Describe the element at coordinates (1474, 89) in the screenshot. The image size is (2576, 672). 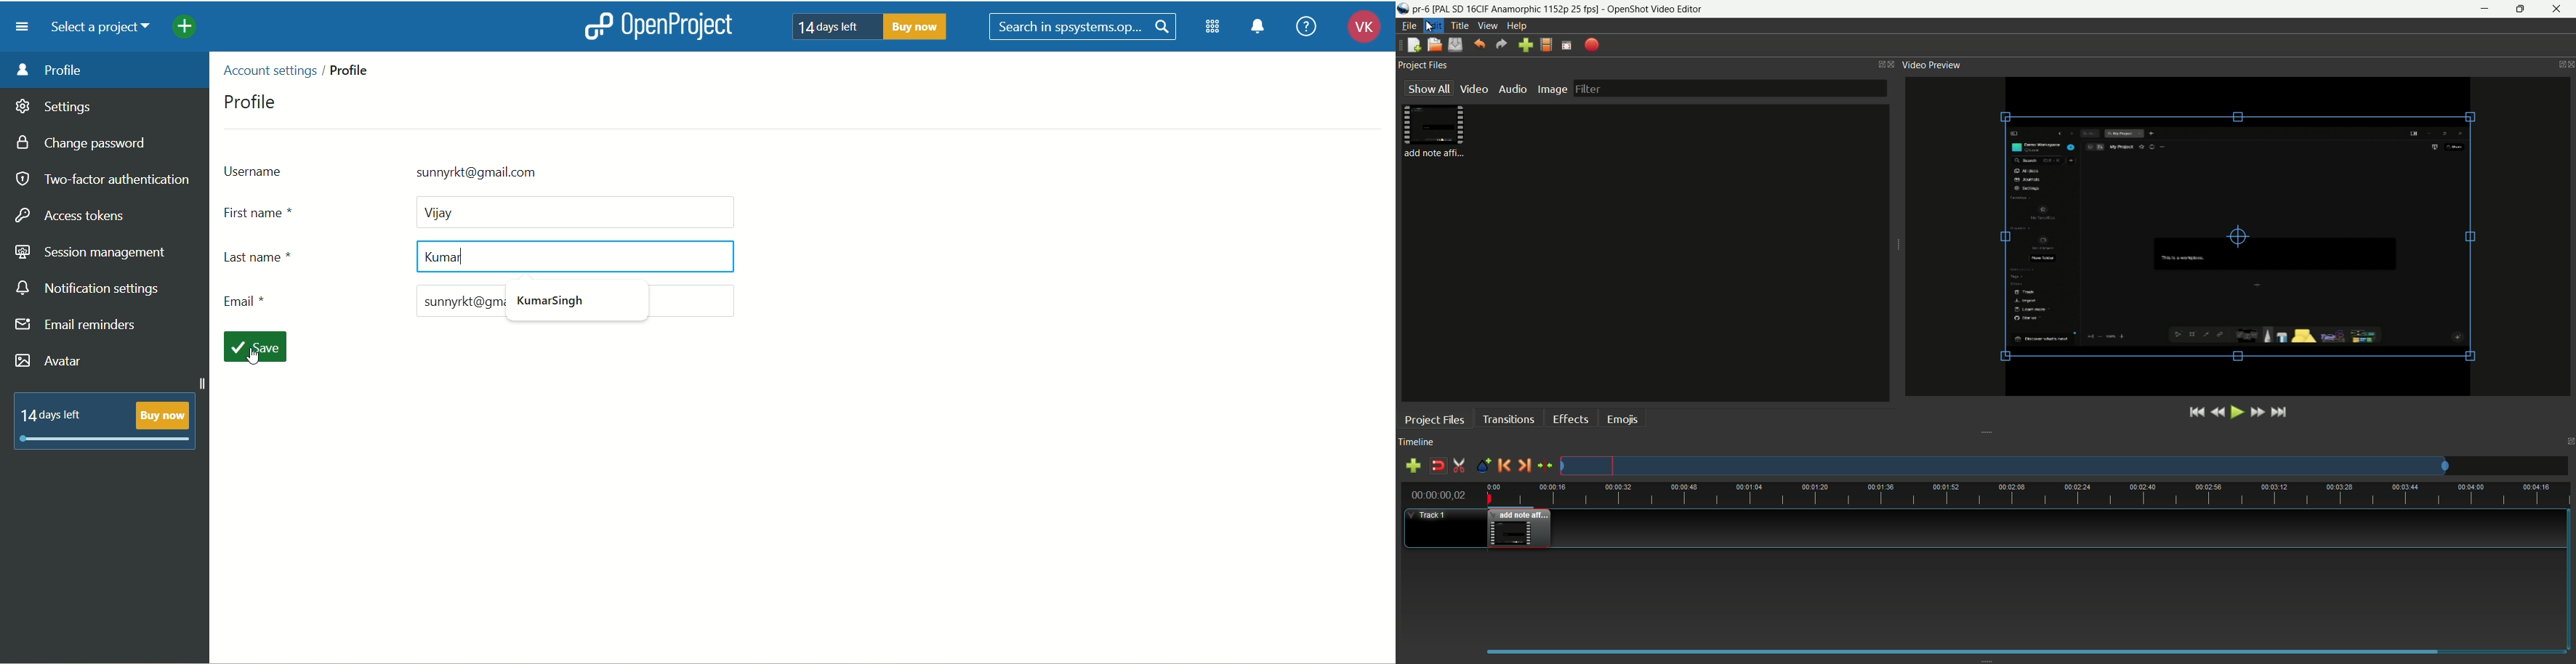
I see `video` at that location.